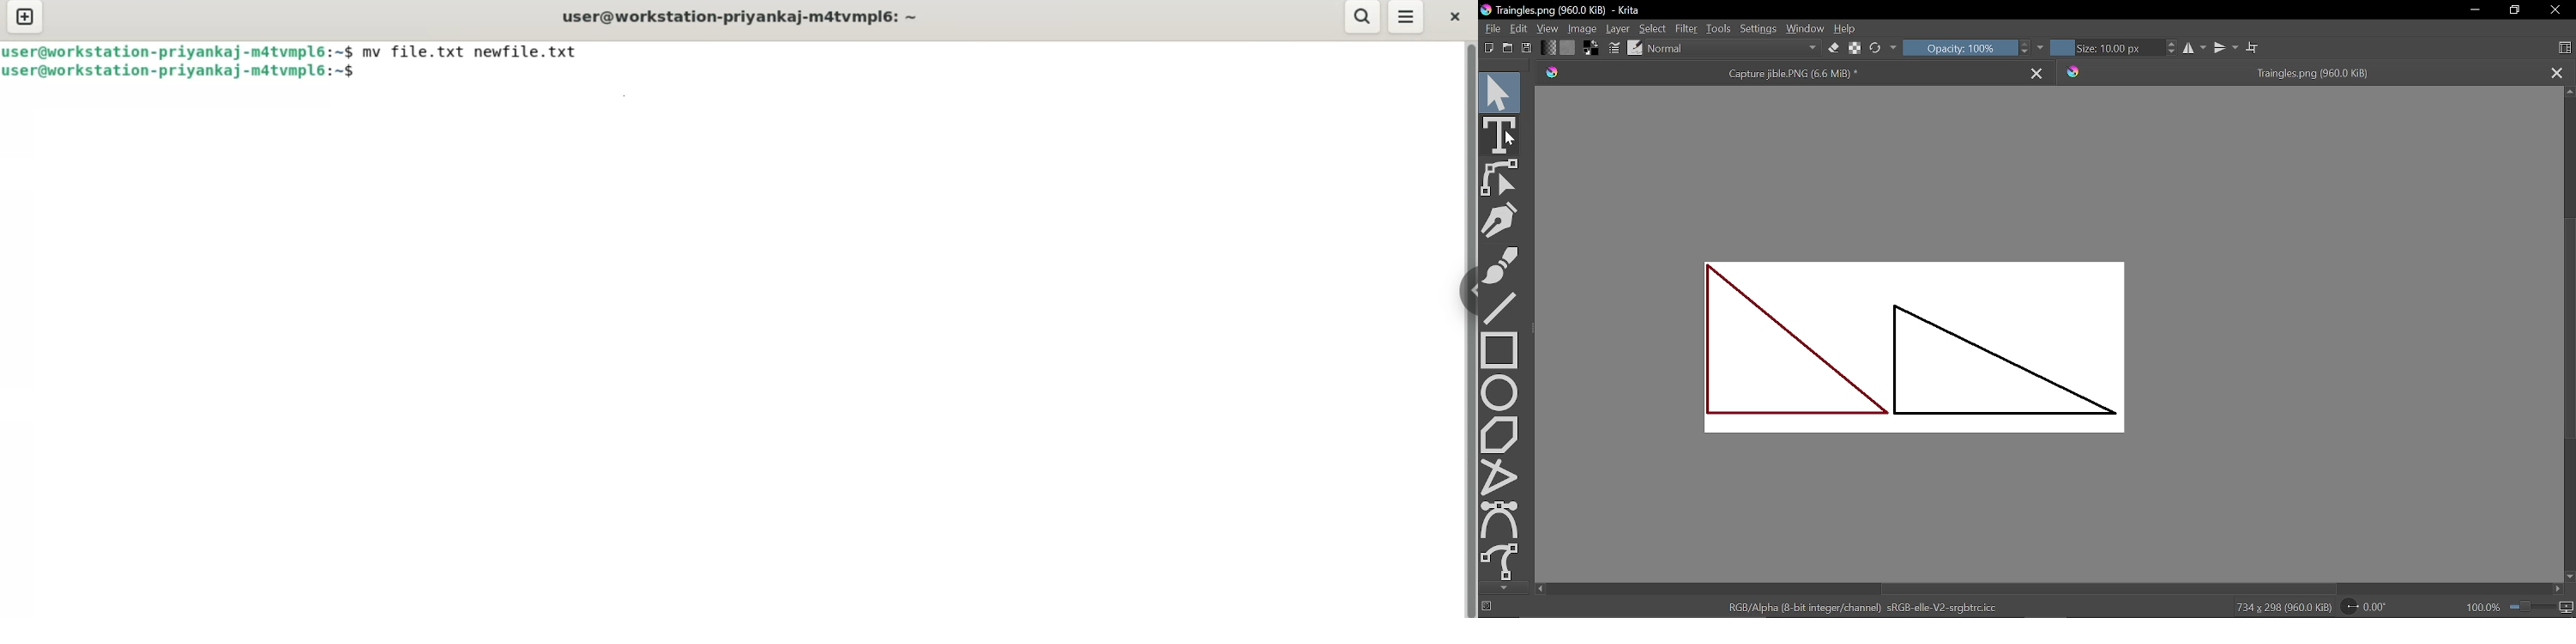 The image size is (2576, 644). Describe the element at coordinates (2554, 10) in the screenshot. I see `Close window` at that location.